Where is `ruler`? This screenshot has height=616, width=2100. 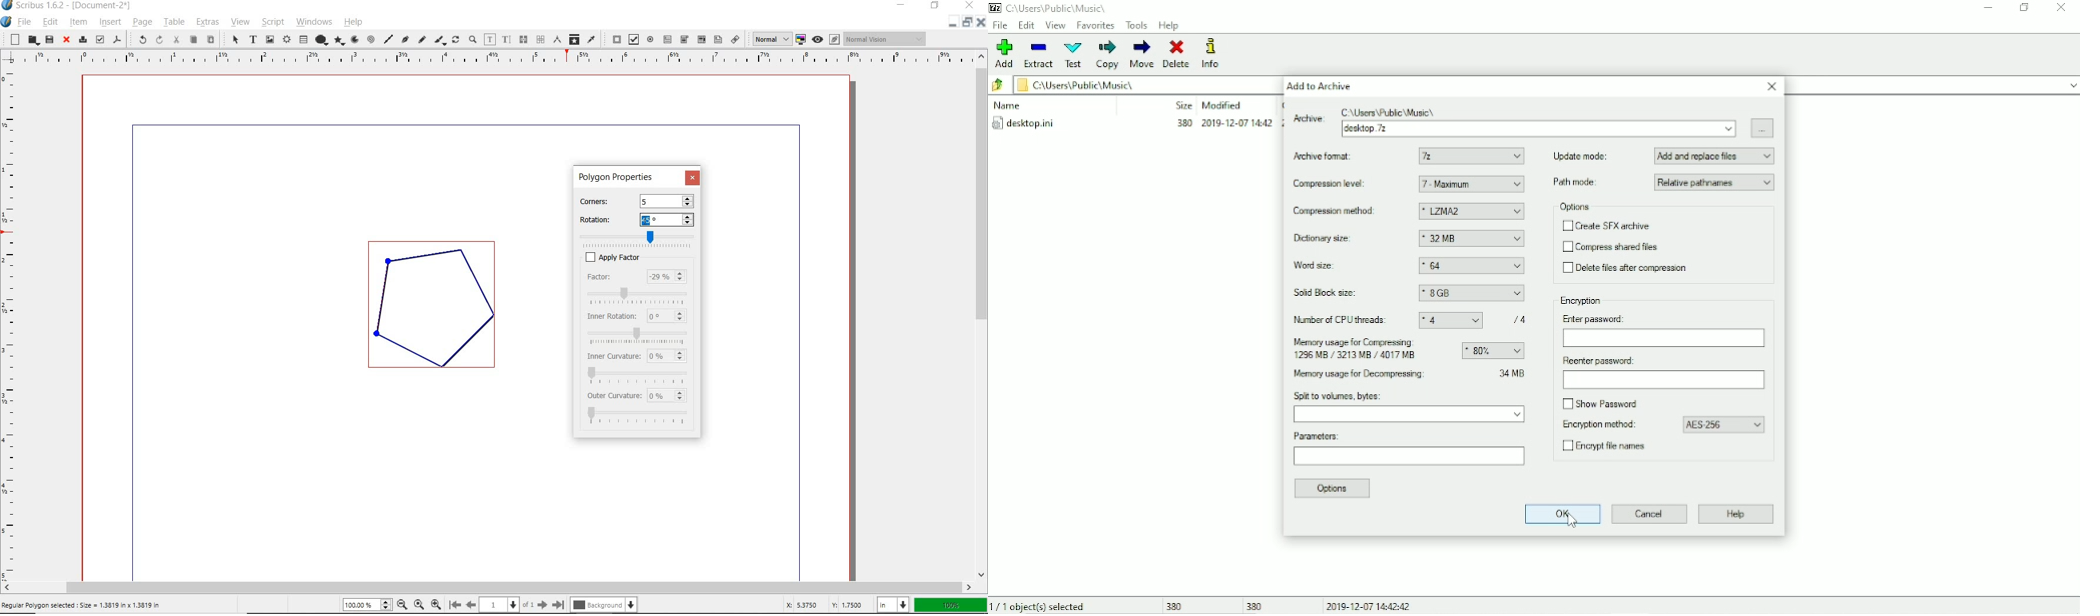
ruler is located at coordinates (12, 323).